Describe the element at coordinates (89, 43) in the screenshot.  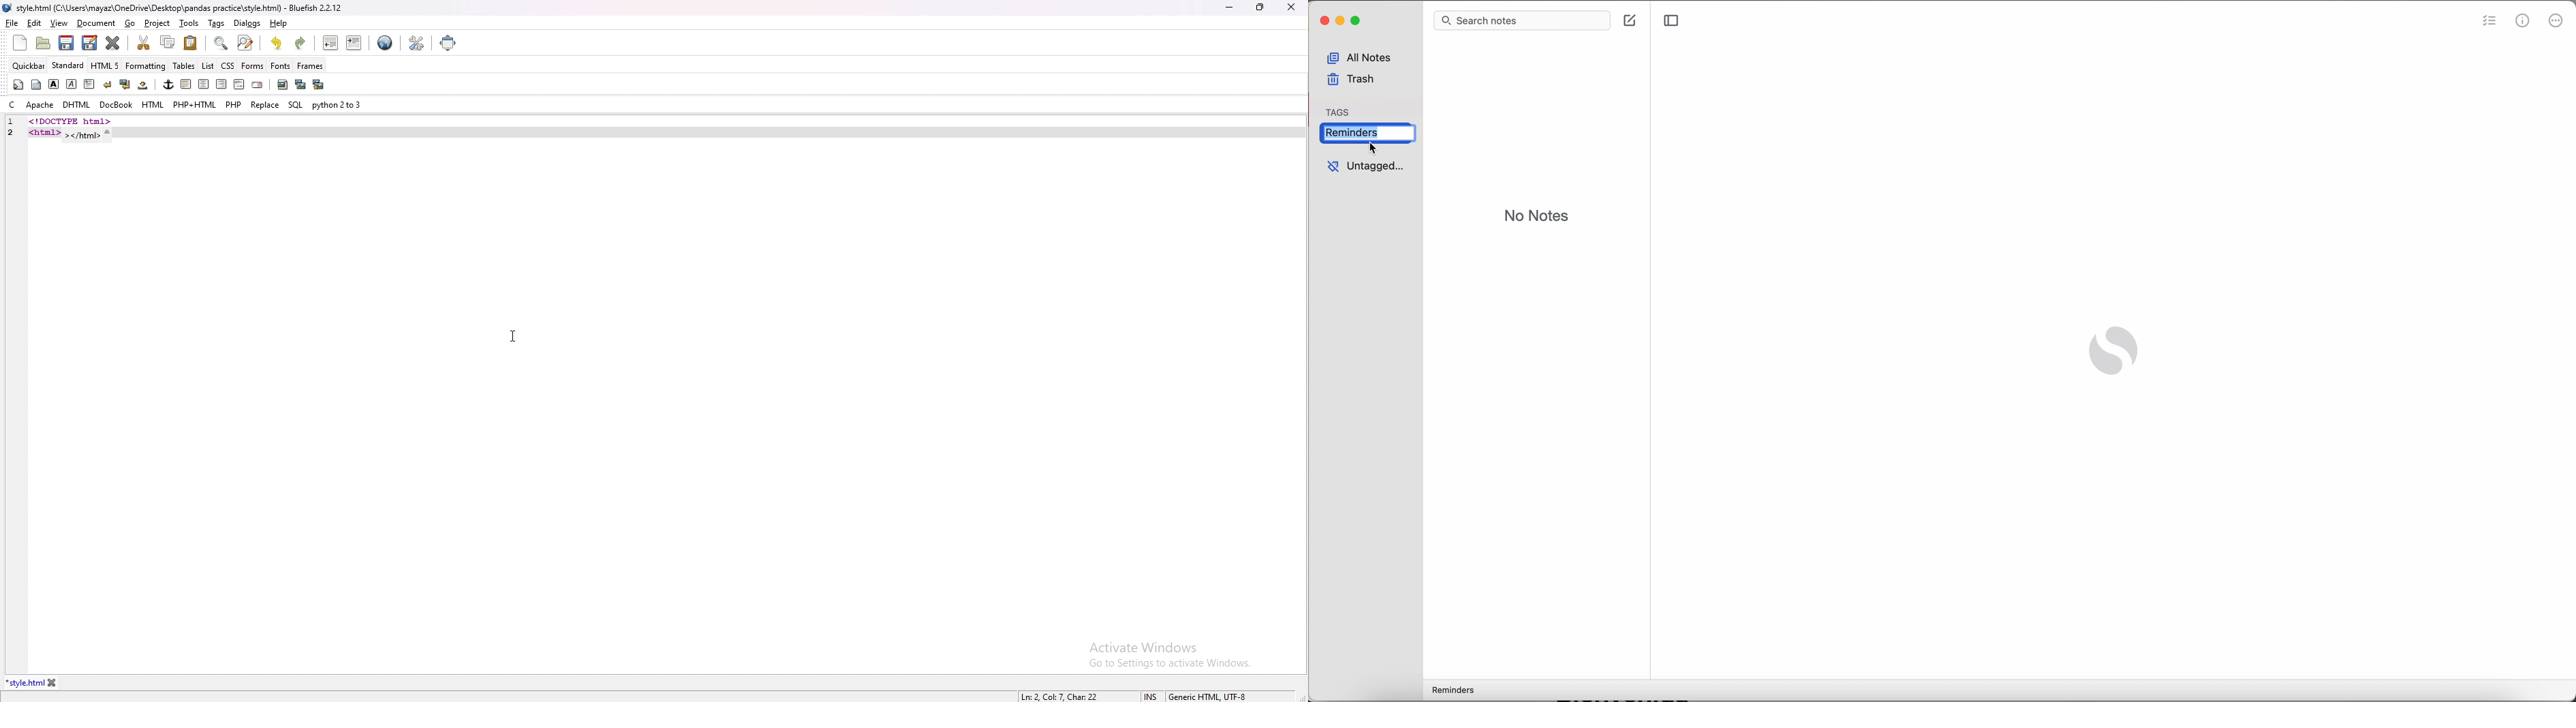
I see `save as` at that location.